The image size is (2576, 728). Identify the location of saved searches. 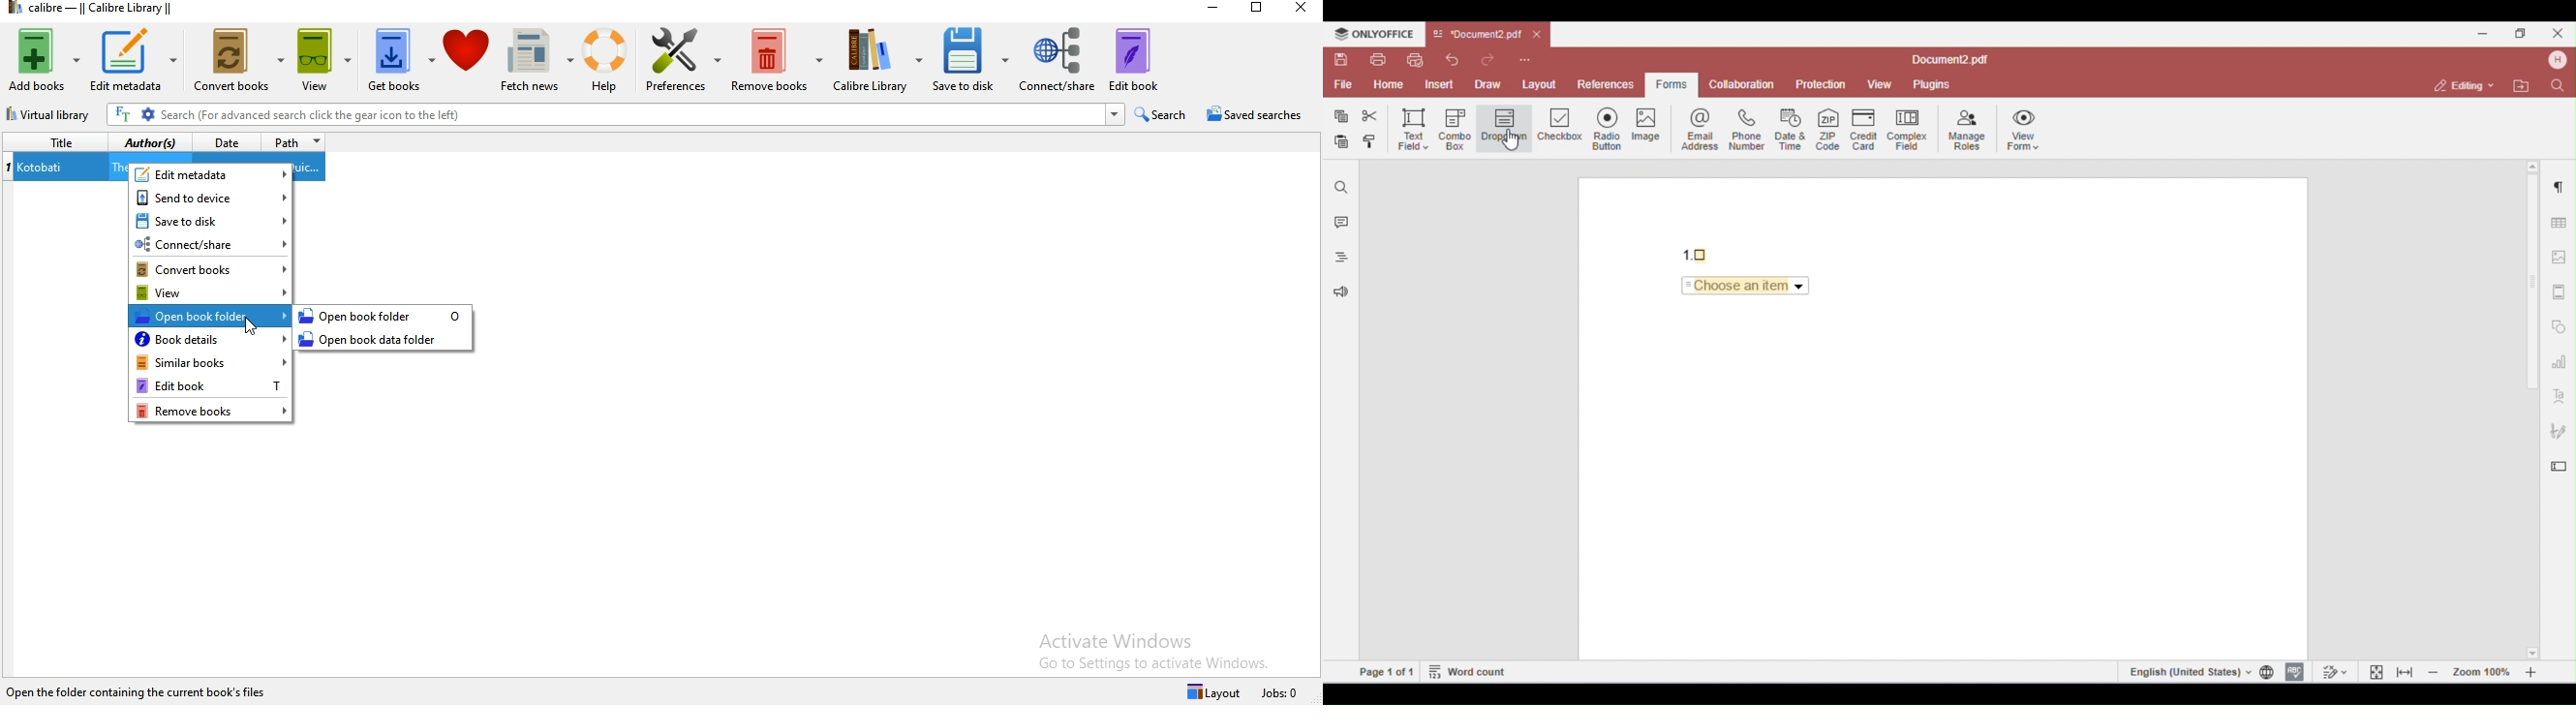
(1256, 114).